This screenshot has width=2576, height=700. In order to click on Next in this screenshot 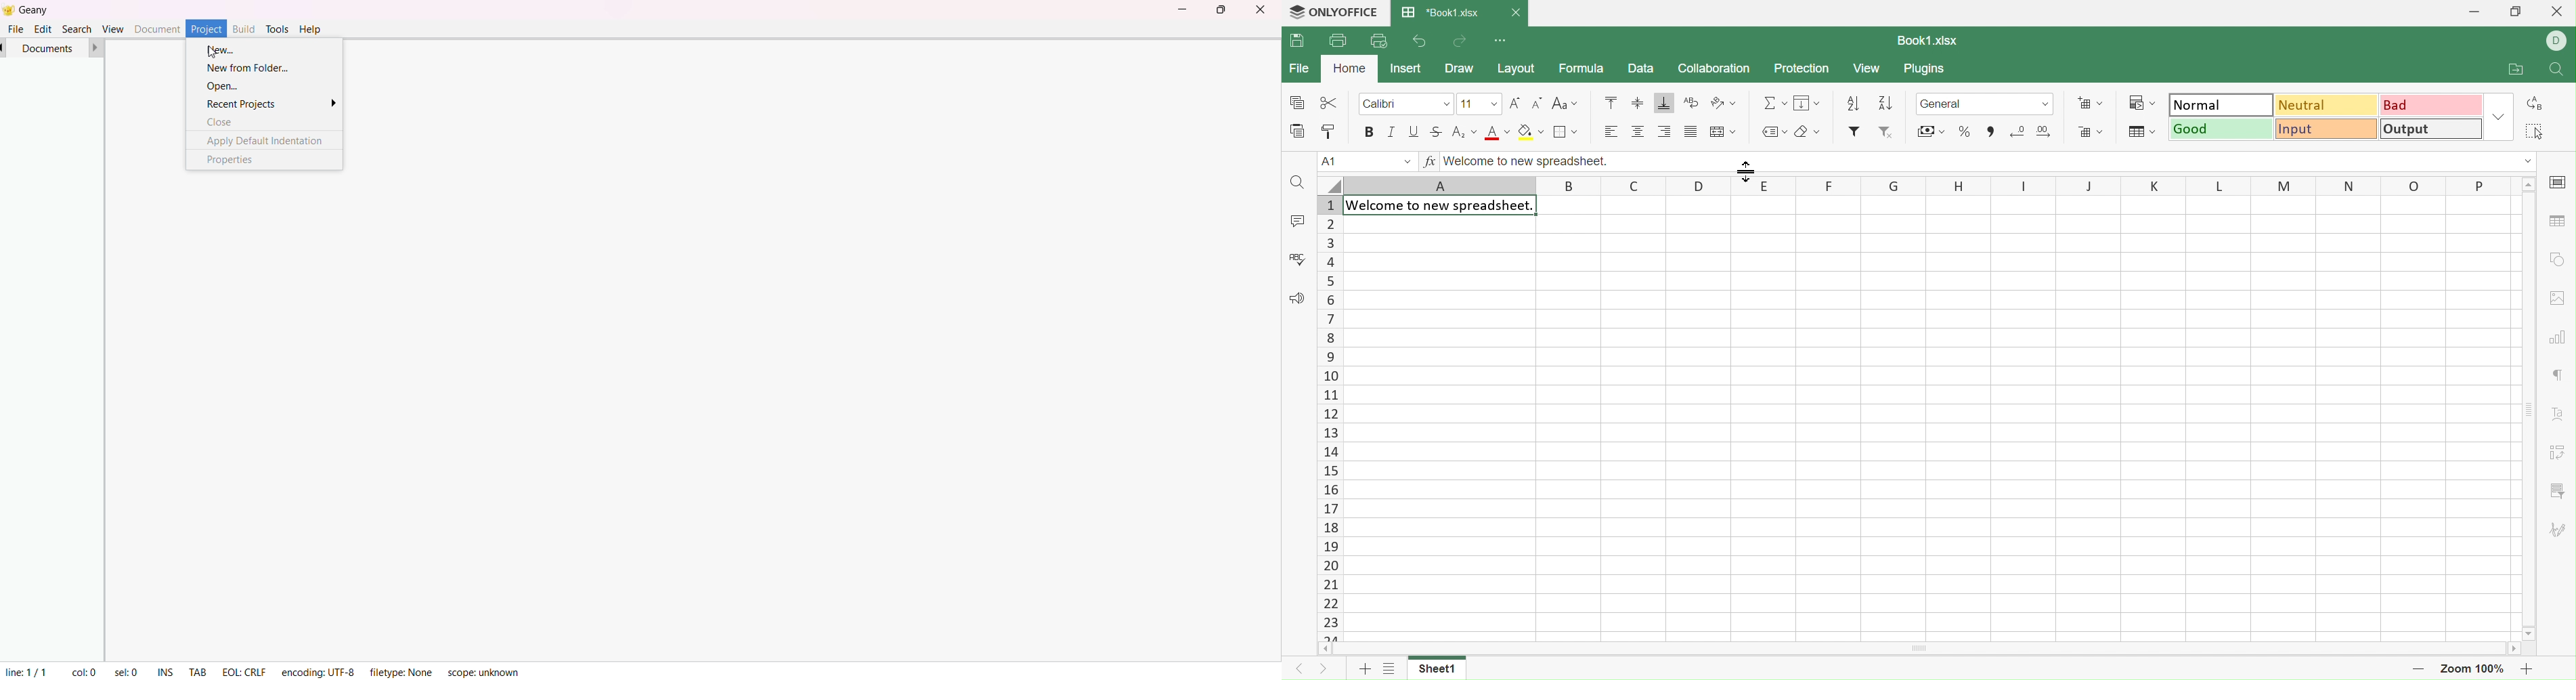, I will do `click(1328, 670)`.